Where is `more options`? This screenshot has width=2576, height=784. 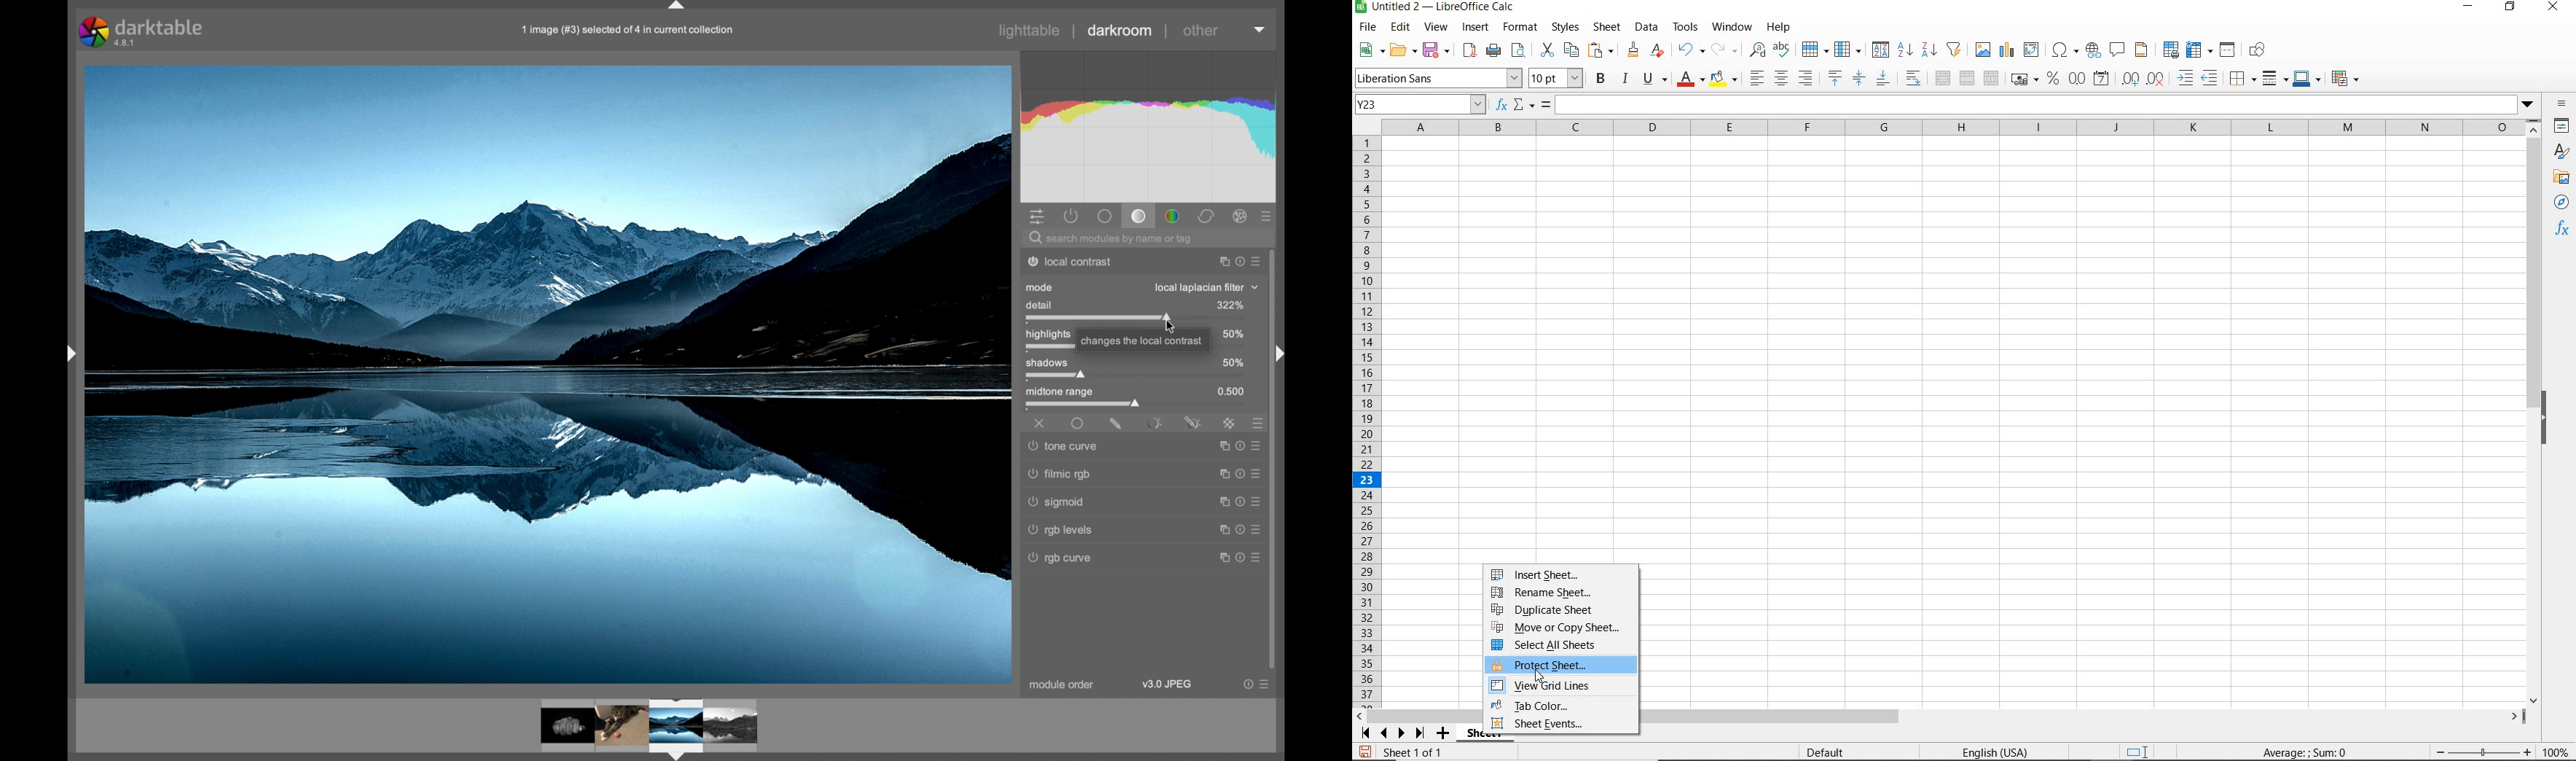 more options is located at coordinates (1239, 530).